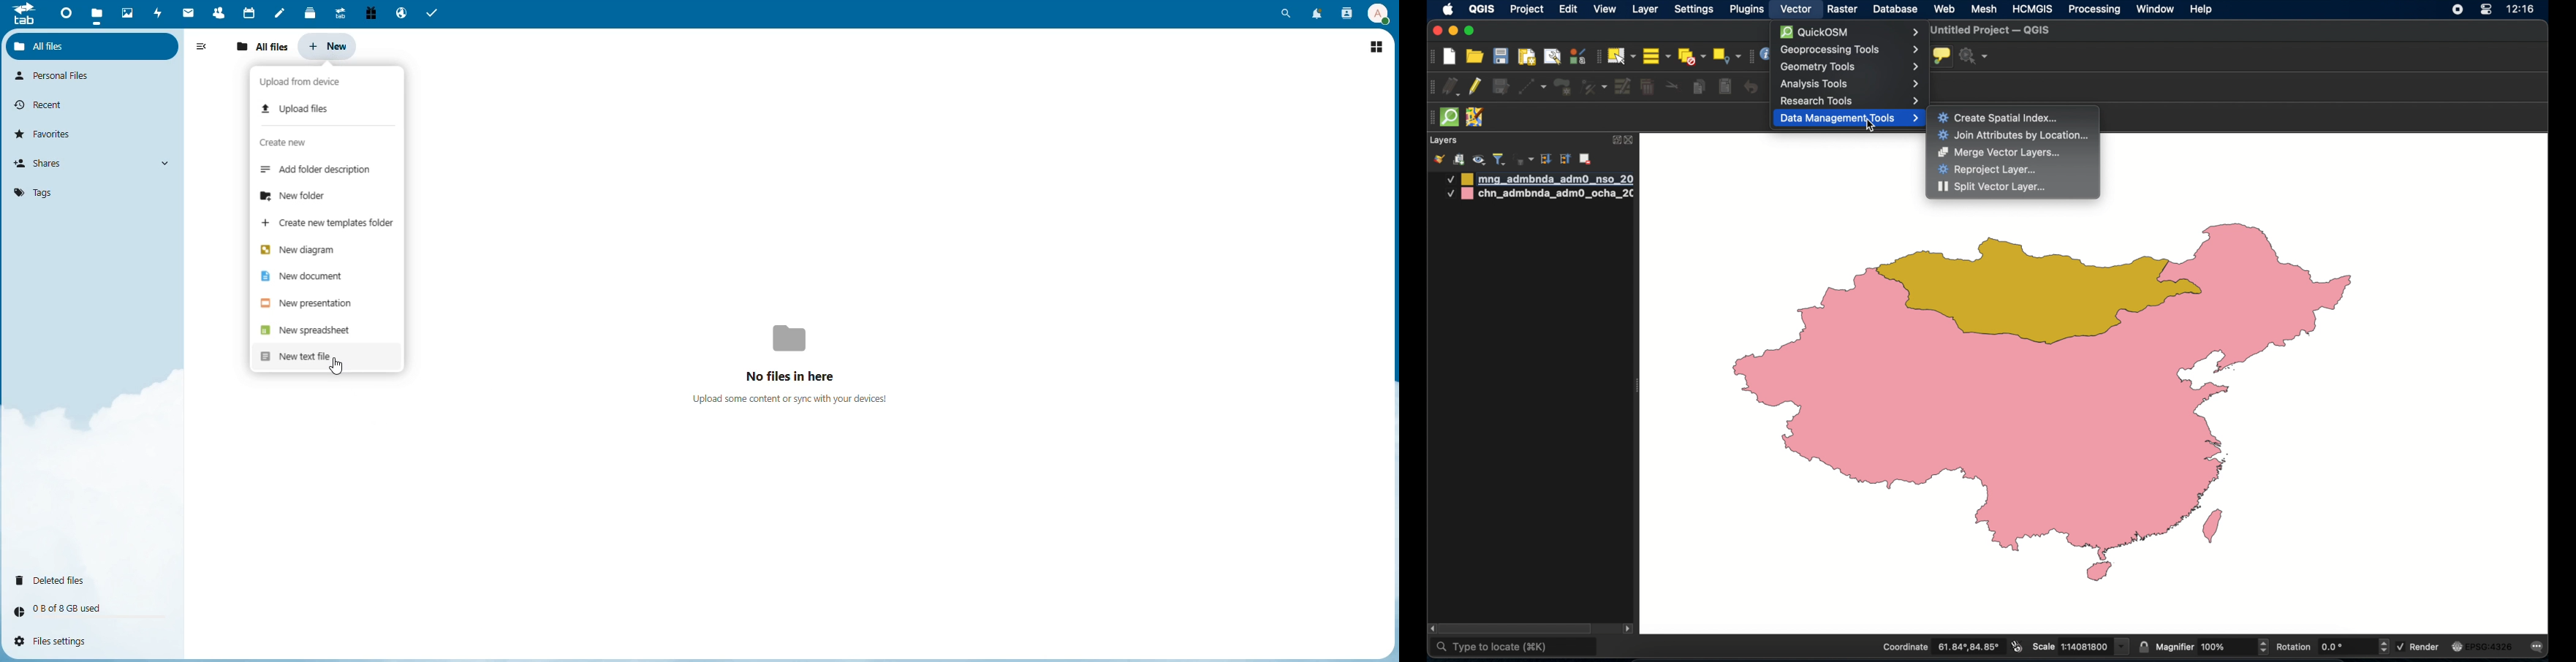  Describe the element at coordinates (306, 331) in the screenshot. I see `spreedsheet` at that location.